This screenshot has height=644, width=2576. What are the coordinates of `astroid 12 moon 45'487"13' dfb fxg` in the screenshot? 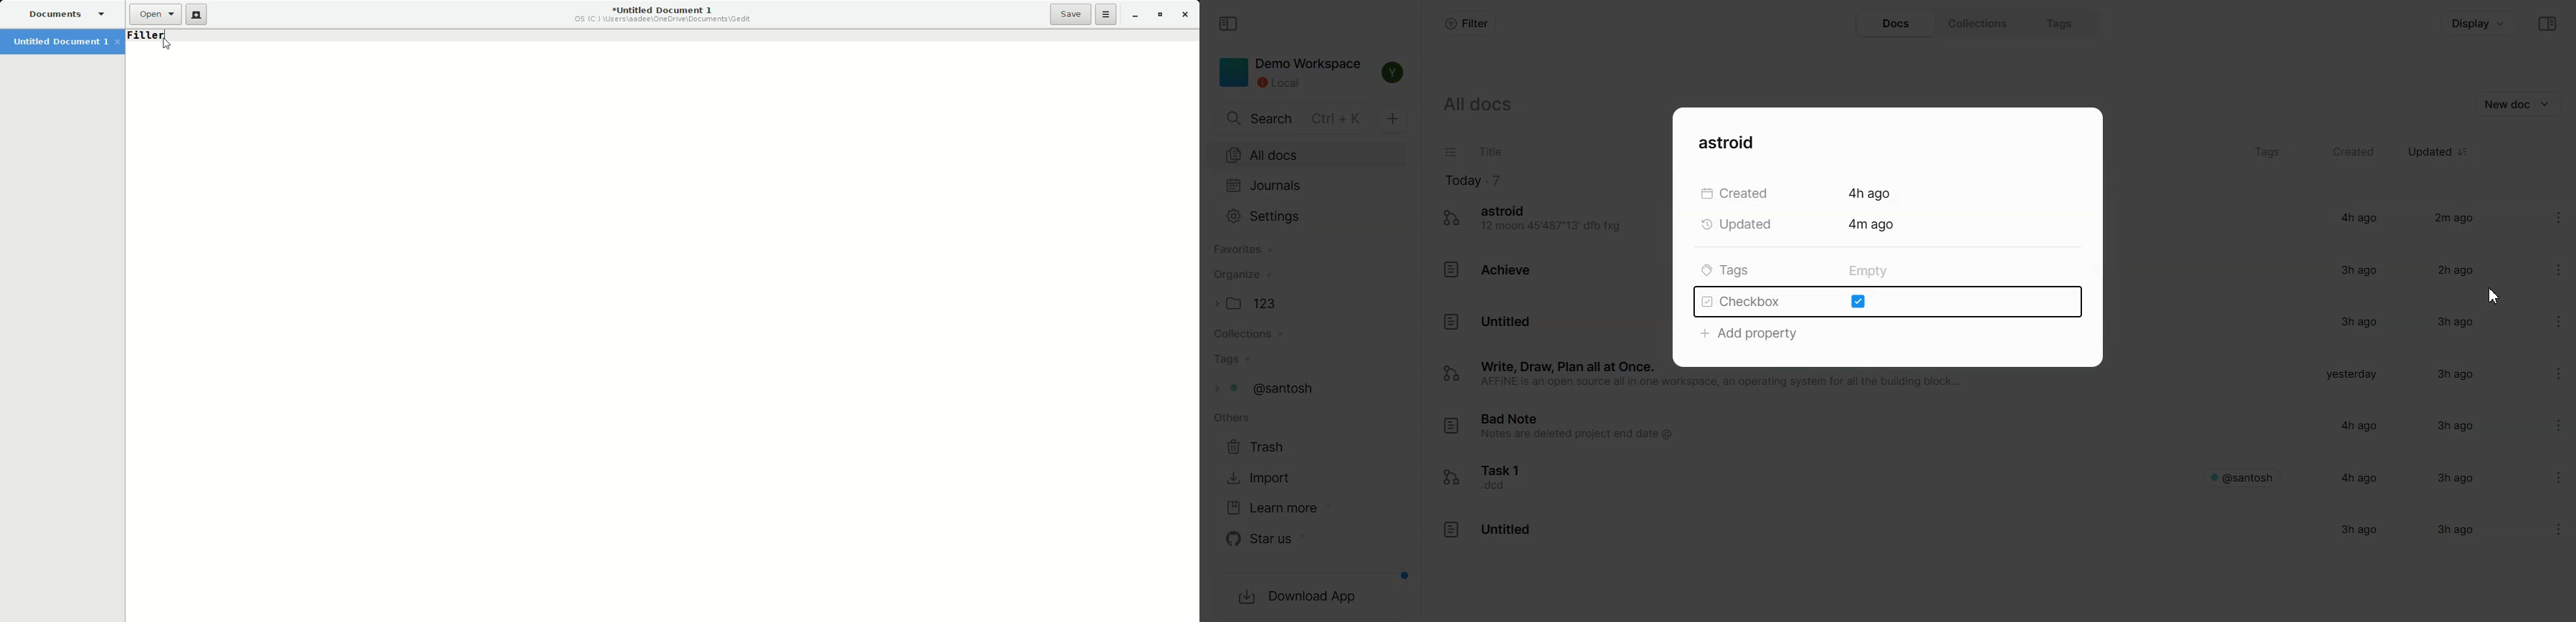 It's located at (1536, 220).